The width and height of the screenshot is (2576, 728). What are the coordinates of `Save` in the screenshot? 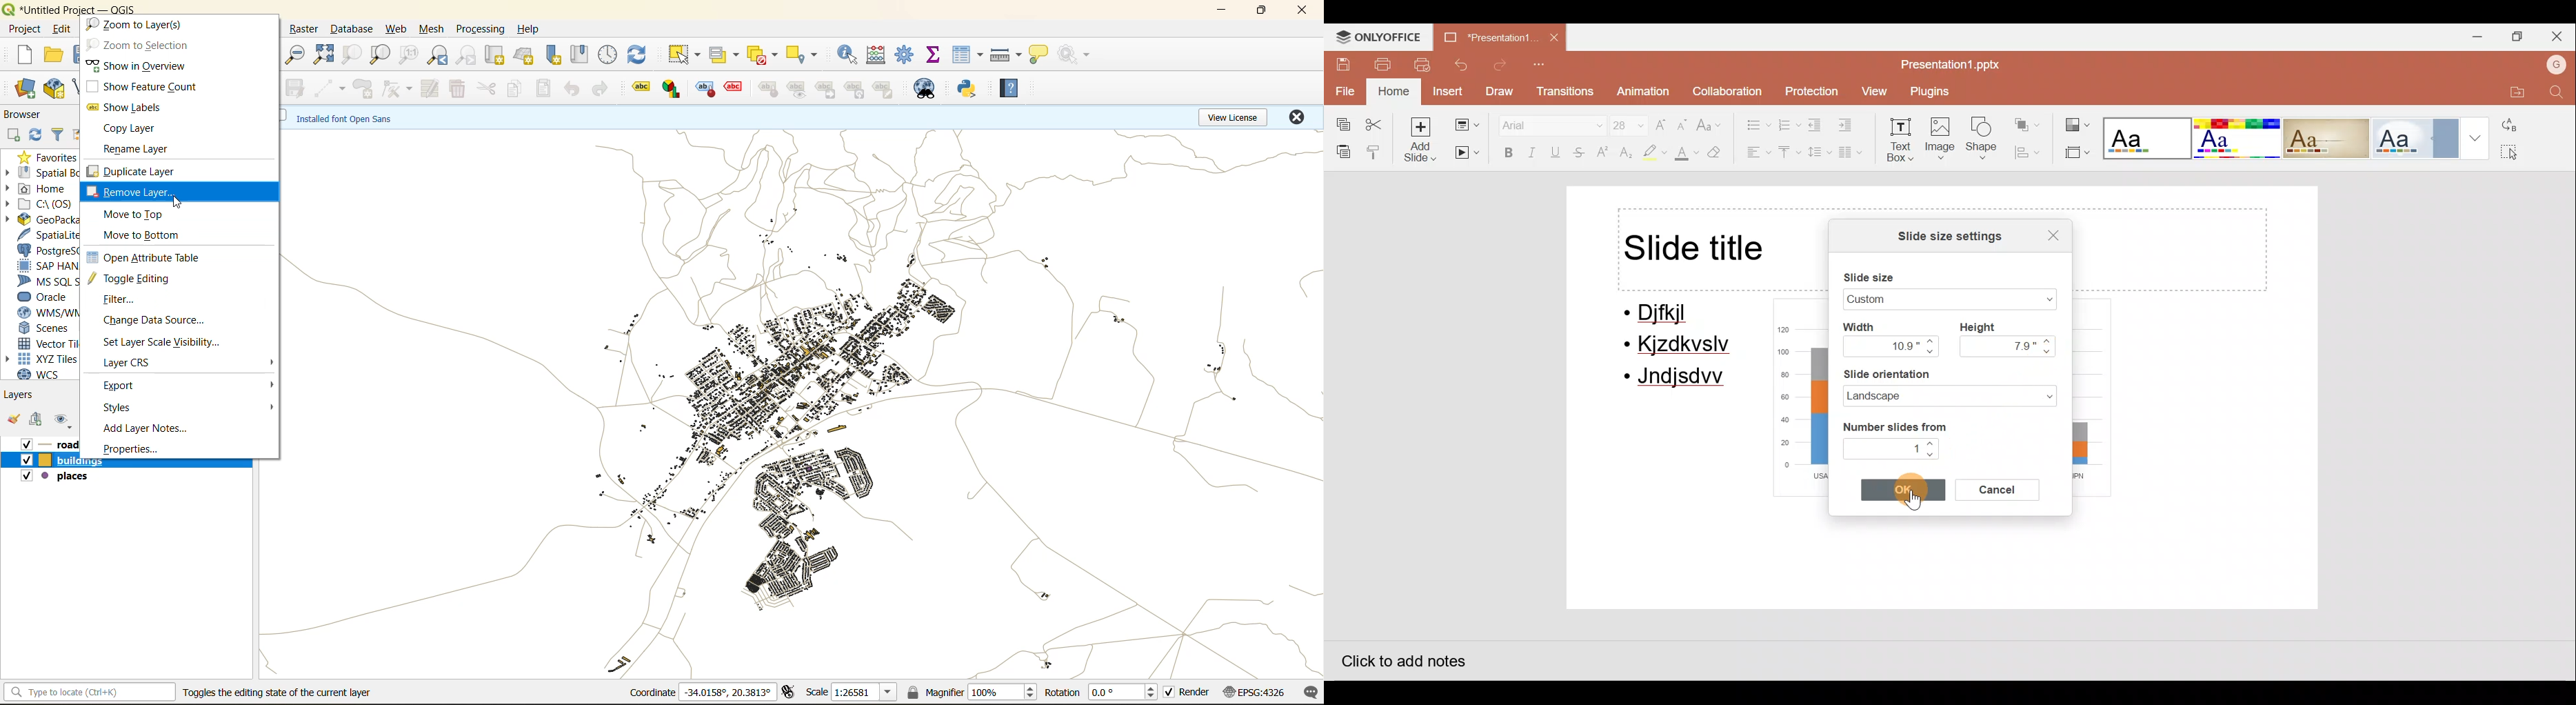 It's located at (1341, 63).